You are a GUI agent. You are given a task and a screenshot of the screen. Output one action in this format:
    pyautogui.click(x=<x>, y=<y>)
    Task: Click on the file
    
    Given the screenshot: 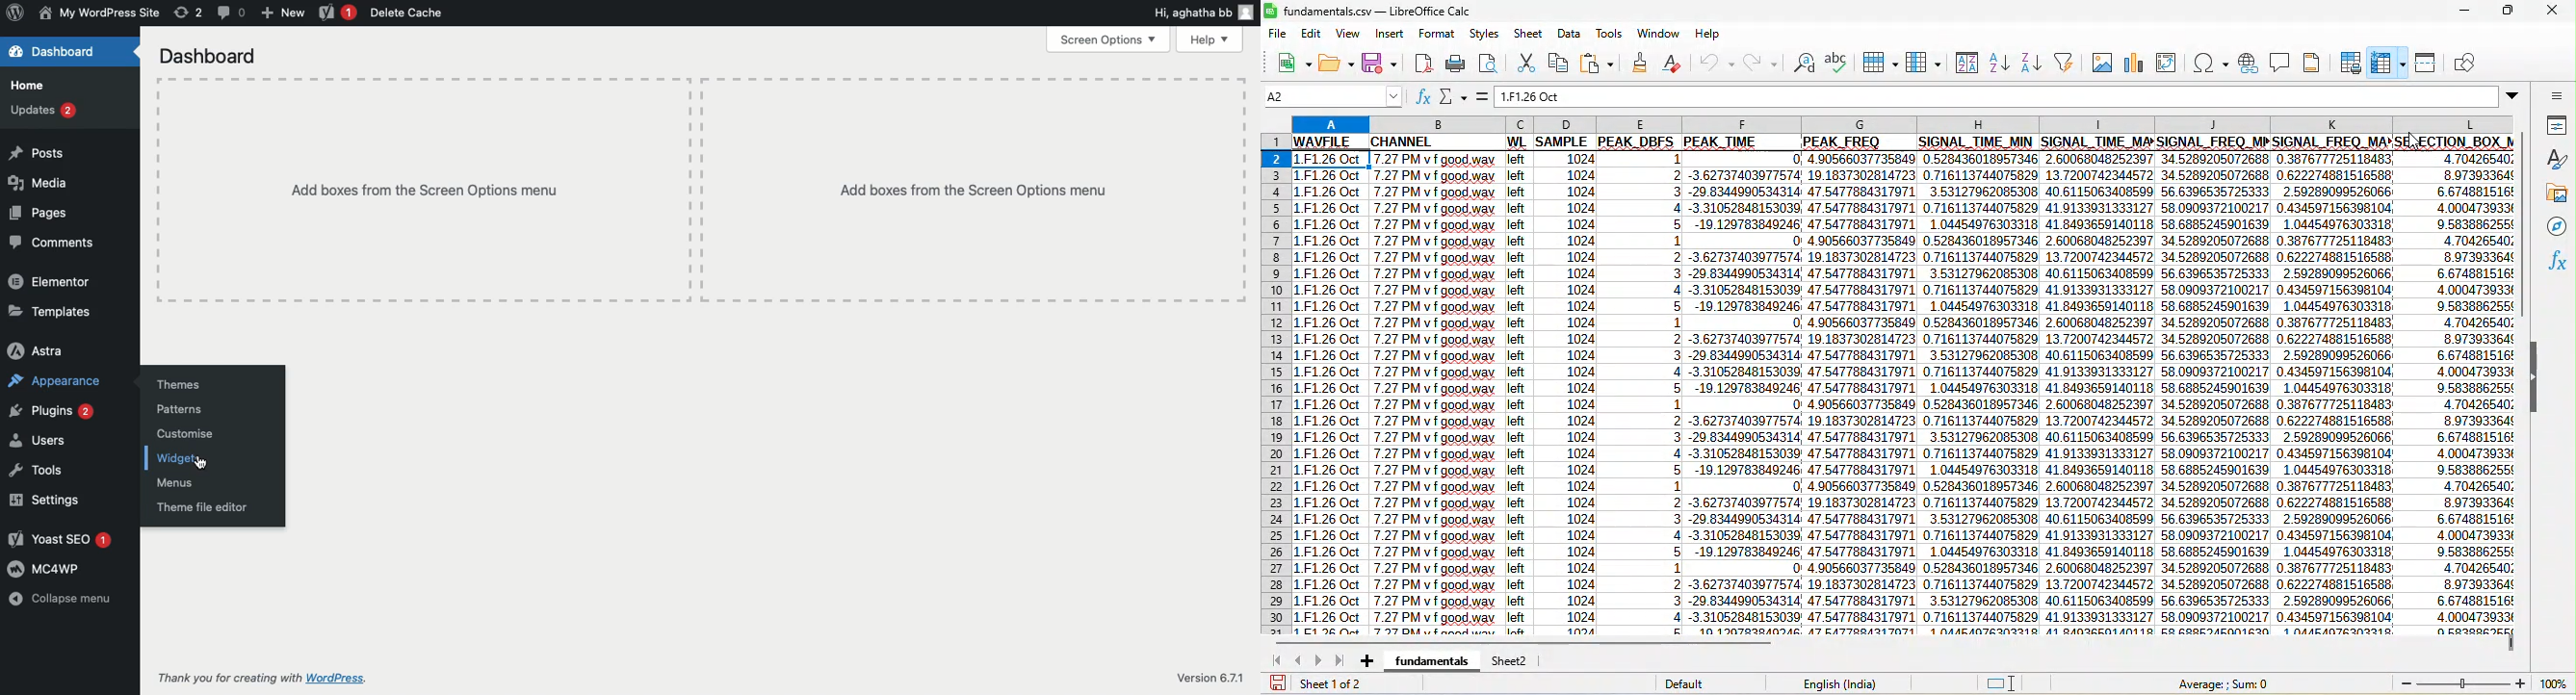 What is the action you would take?
    pyautogui.click(x=1278, y=35)
    